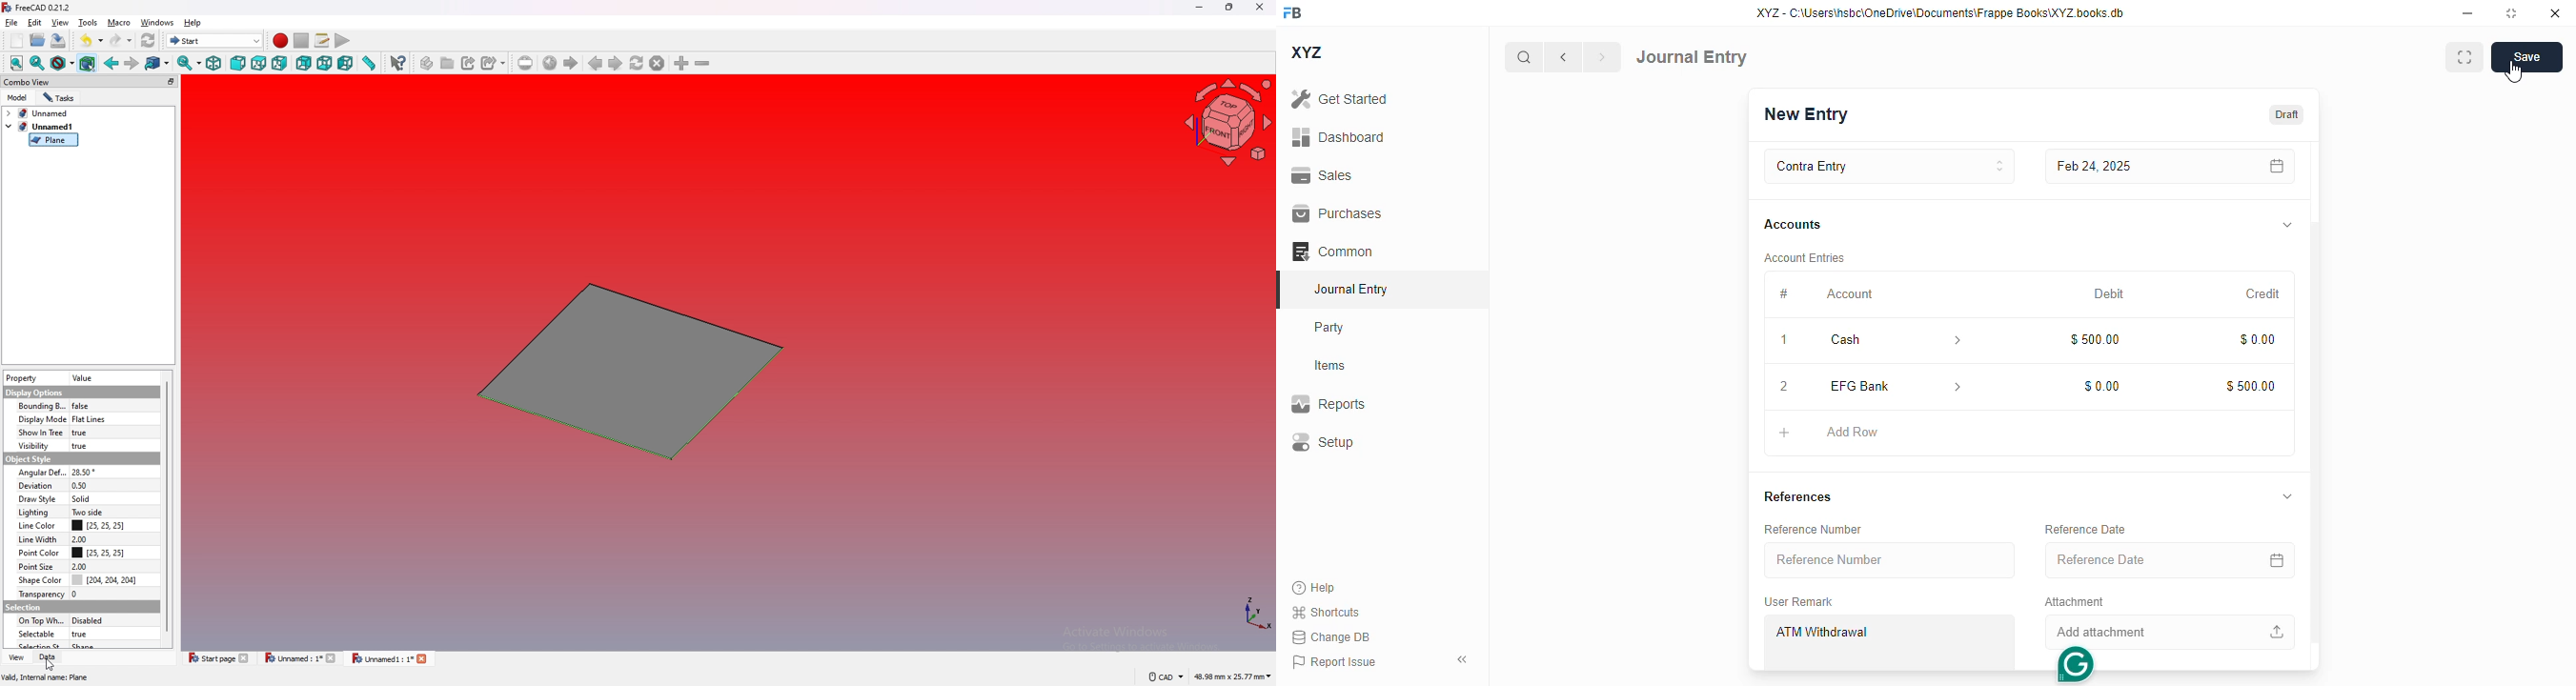 This screenshot has height=700, width=2576. What do you see at coordinates (87, 633) in the screenshot?
I see `true` at bounding box center [87, 633].